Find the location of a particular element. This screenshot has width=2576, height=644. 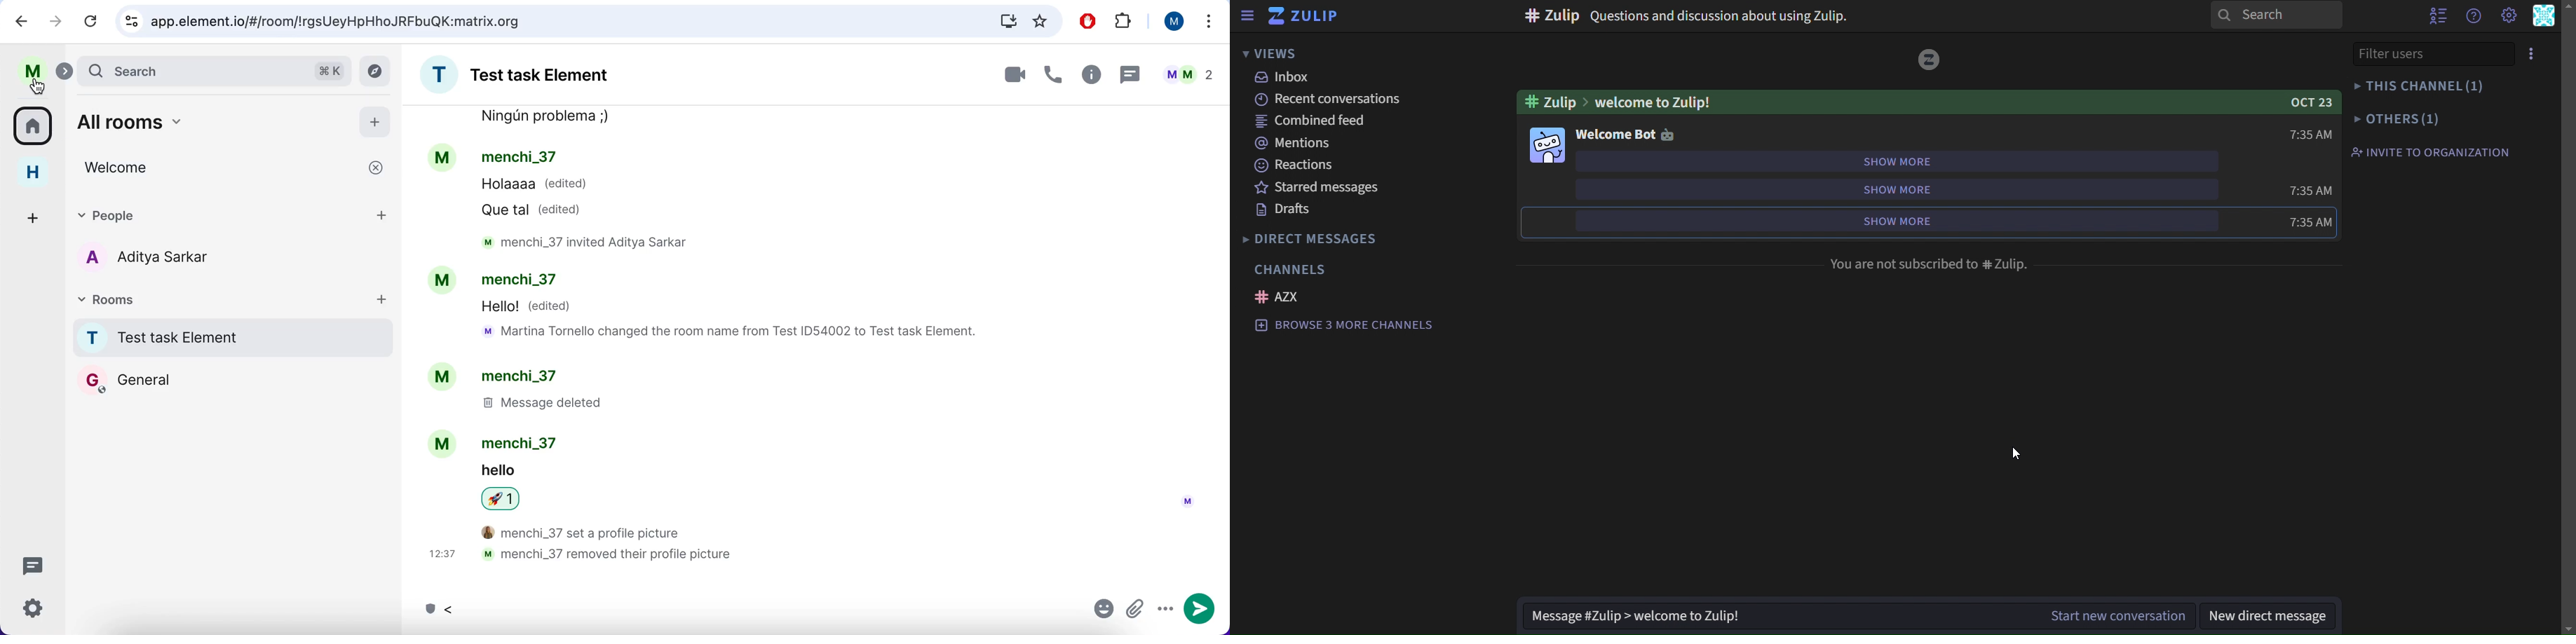

main menu is located at coordinates (2509, 15).